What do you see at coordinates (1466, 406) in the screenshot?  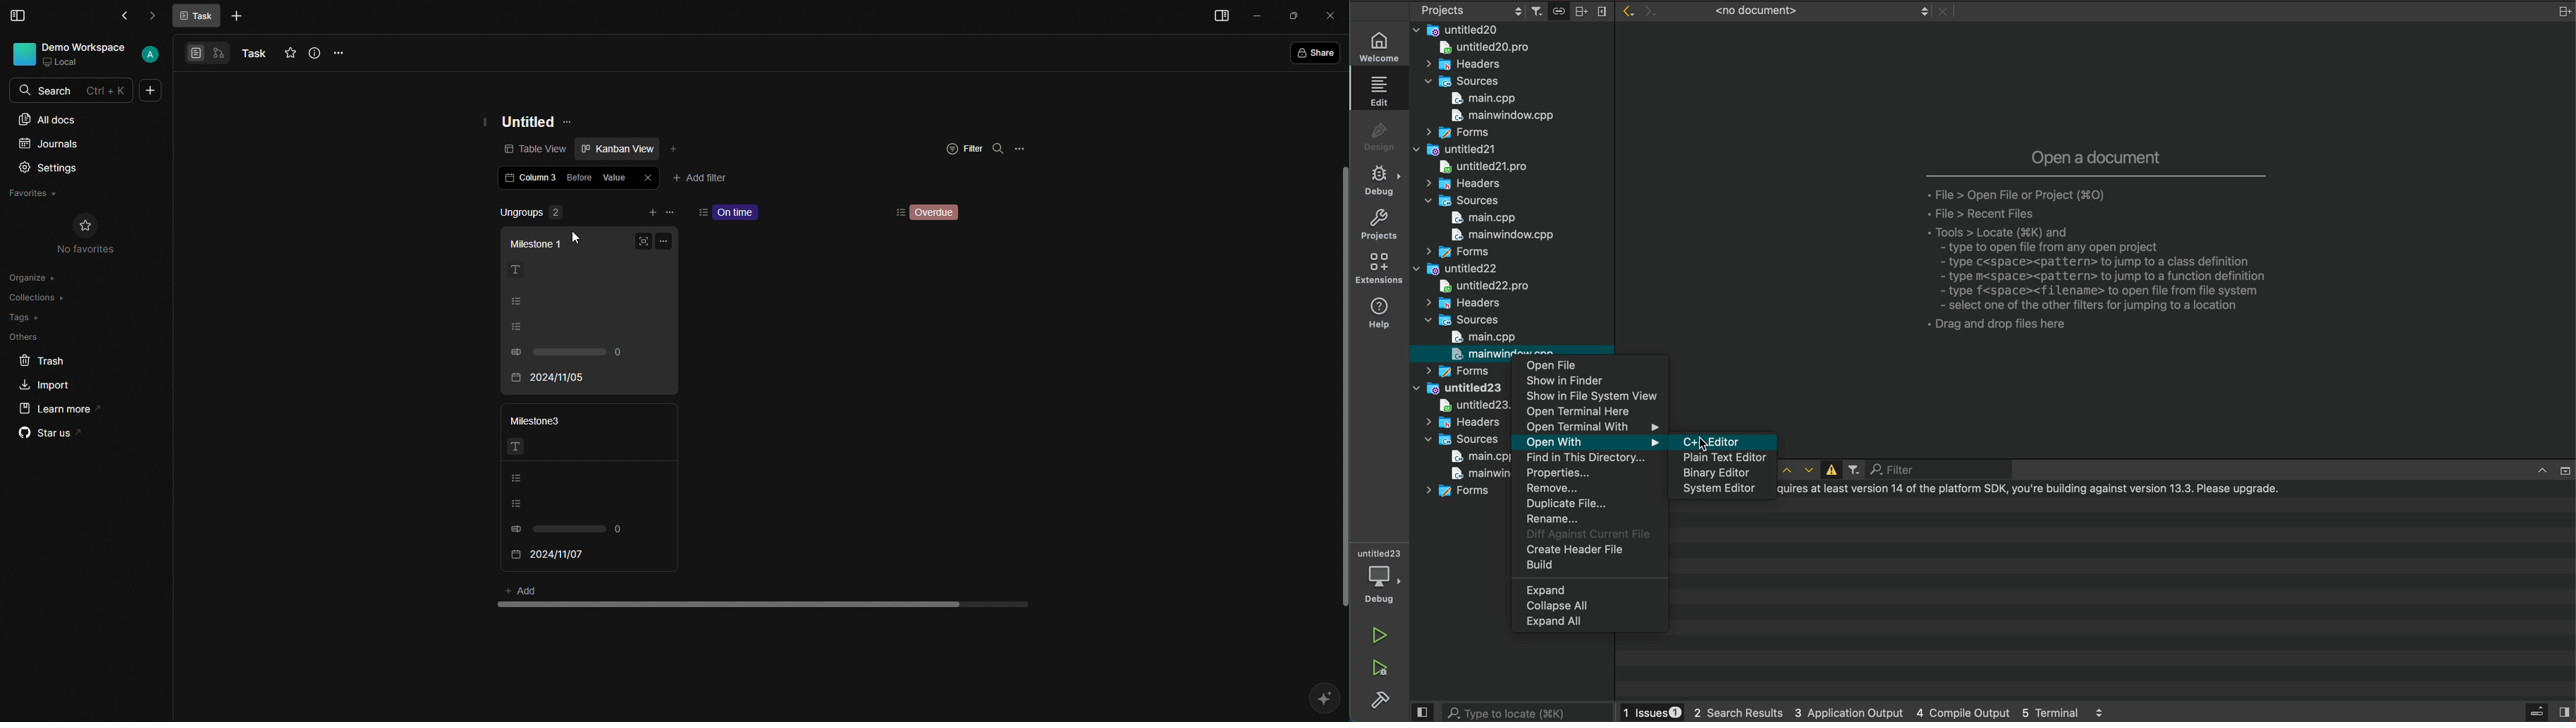 I see `untitled23 pro` at bounding box center [1466, 406].